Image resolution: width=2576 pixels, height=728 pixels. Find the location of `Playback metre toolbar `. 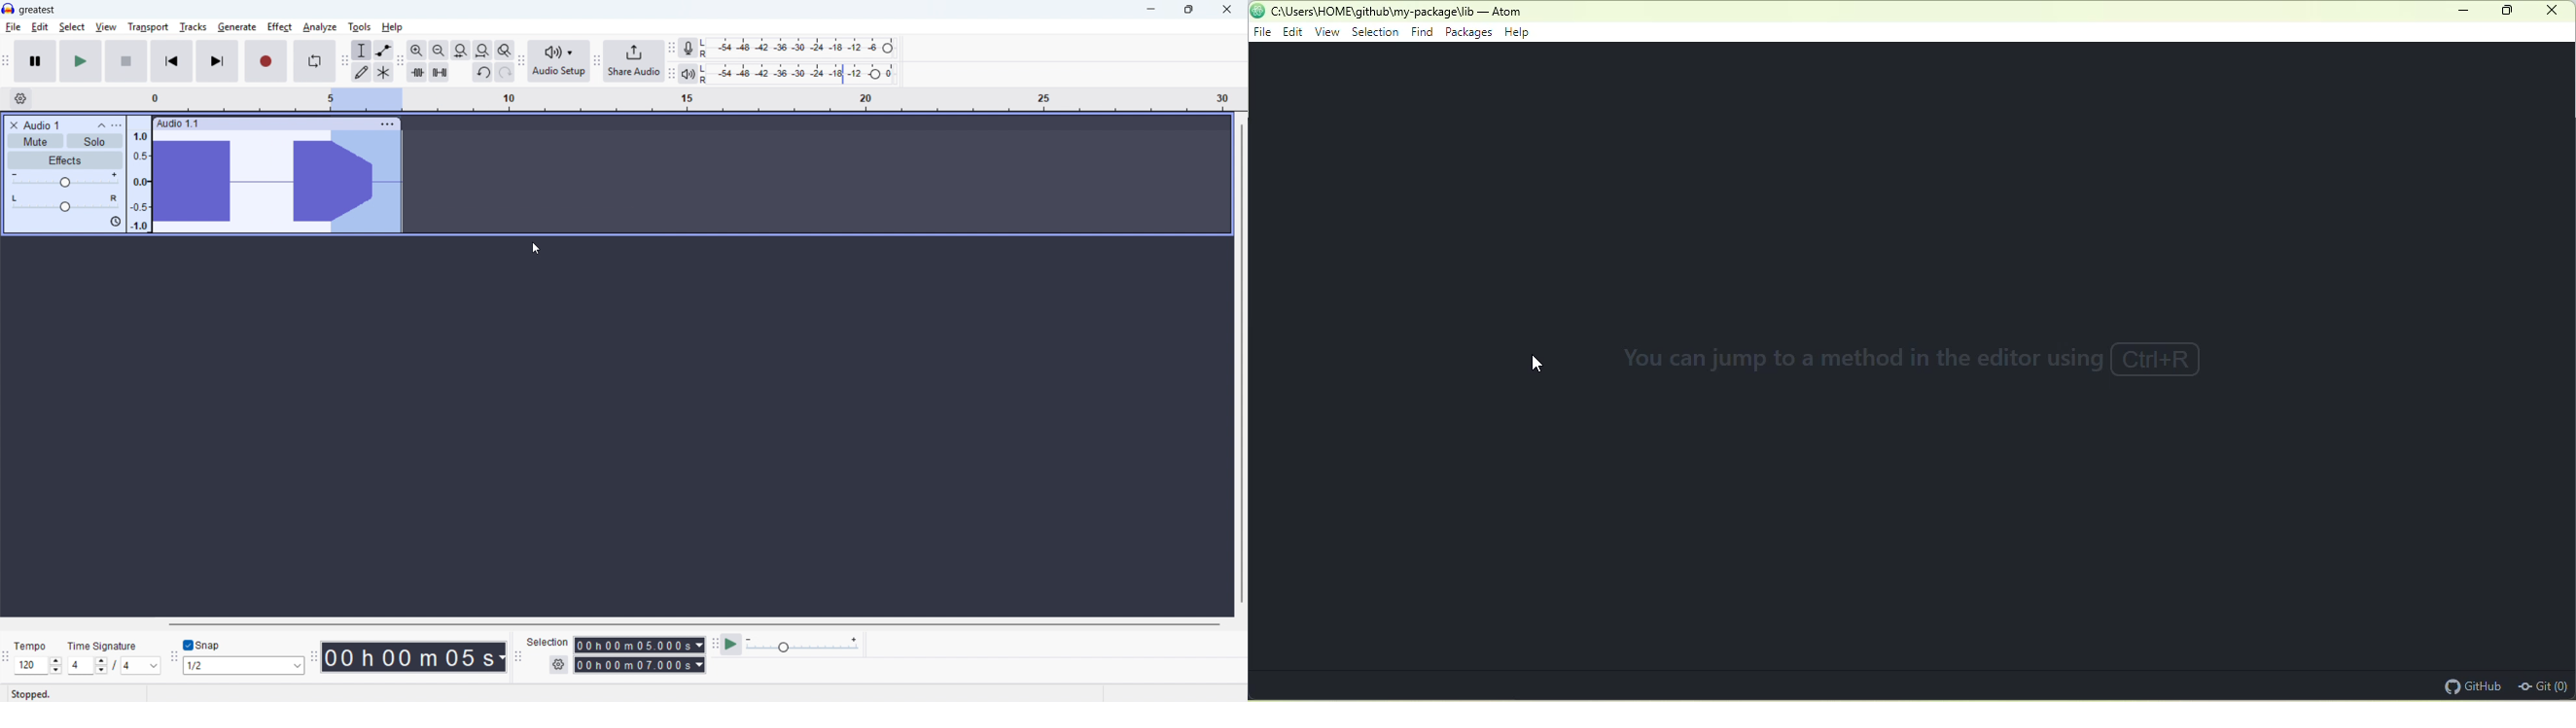

Playback metre toolbar  is located at coordinates (672, 75).